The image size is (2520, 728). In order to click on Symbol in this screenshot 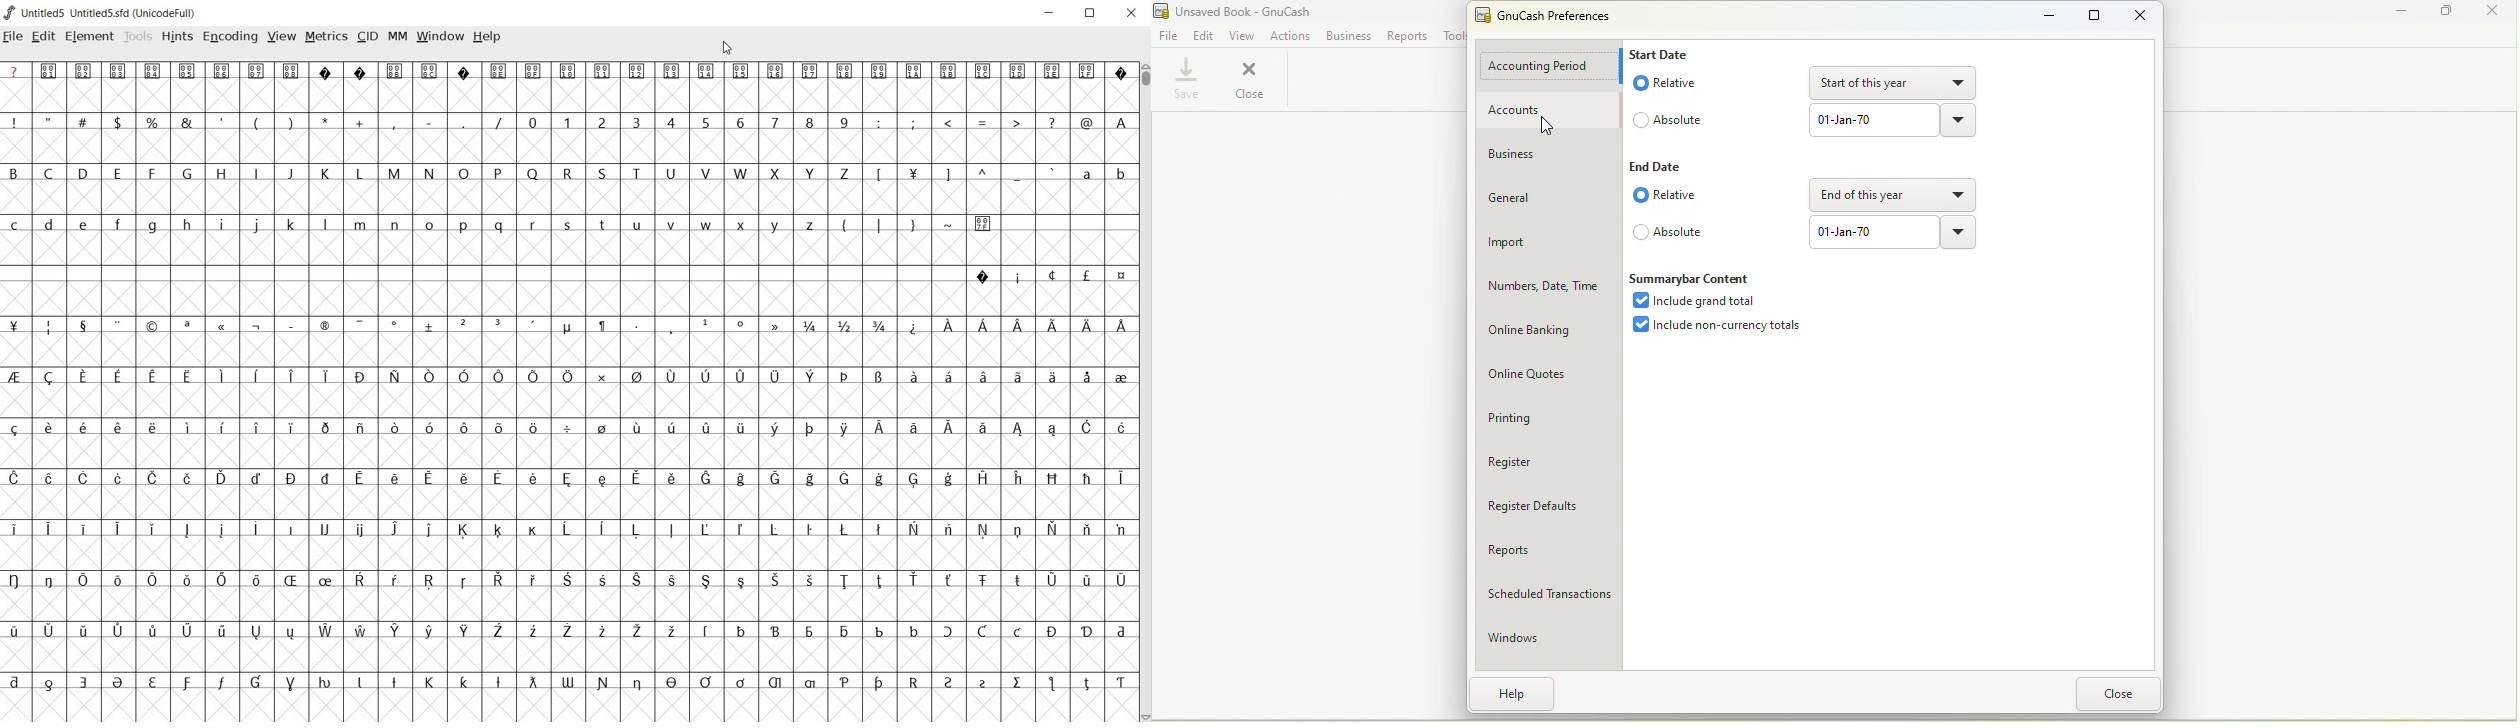, I will do `click(671, 531)`.